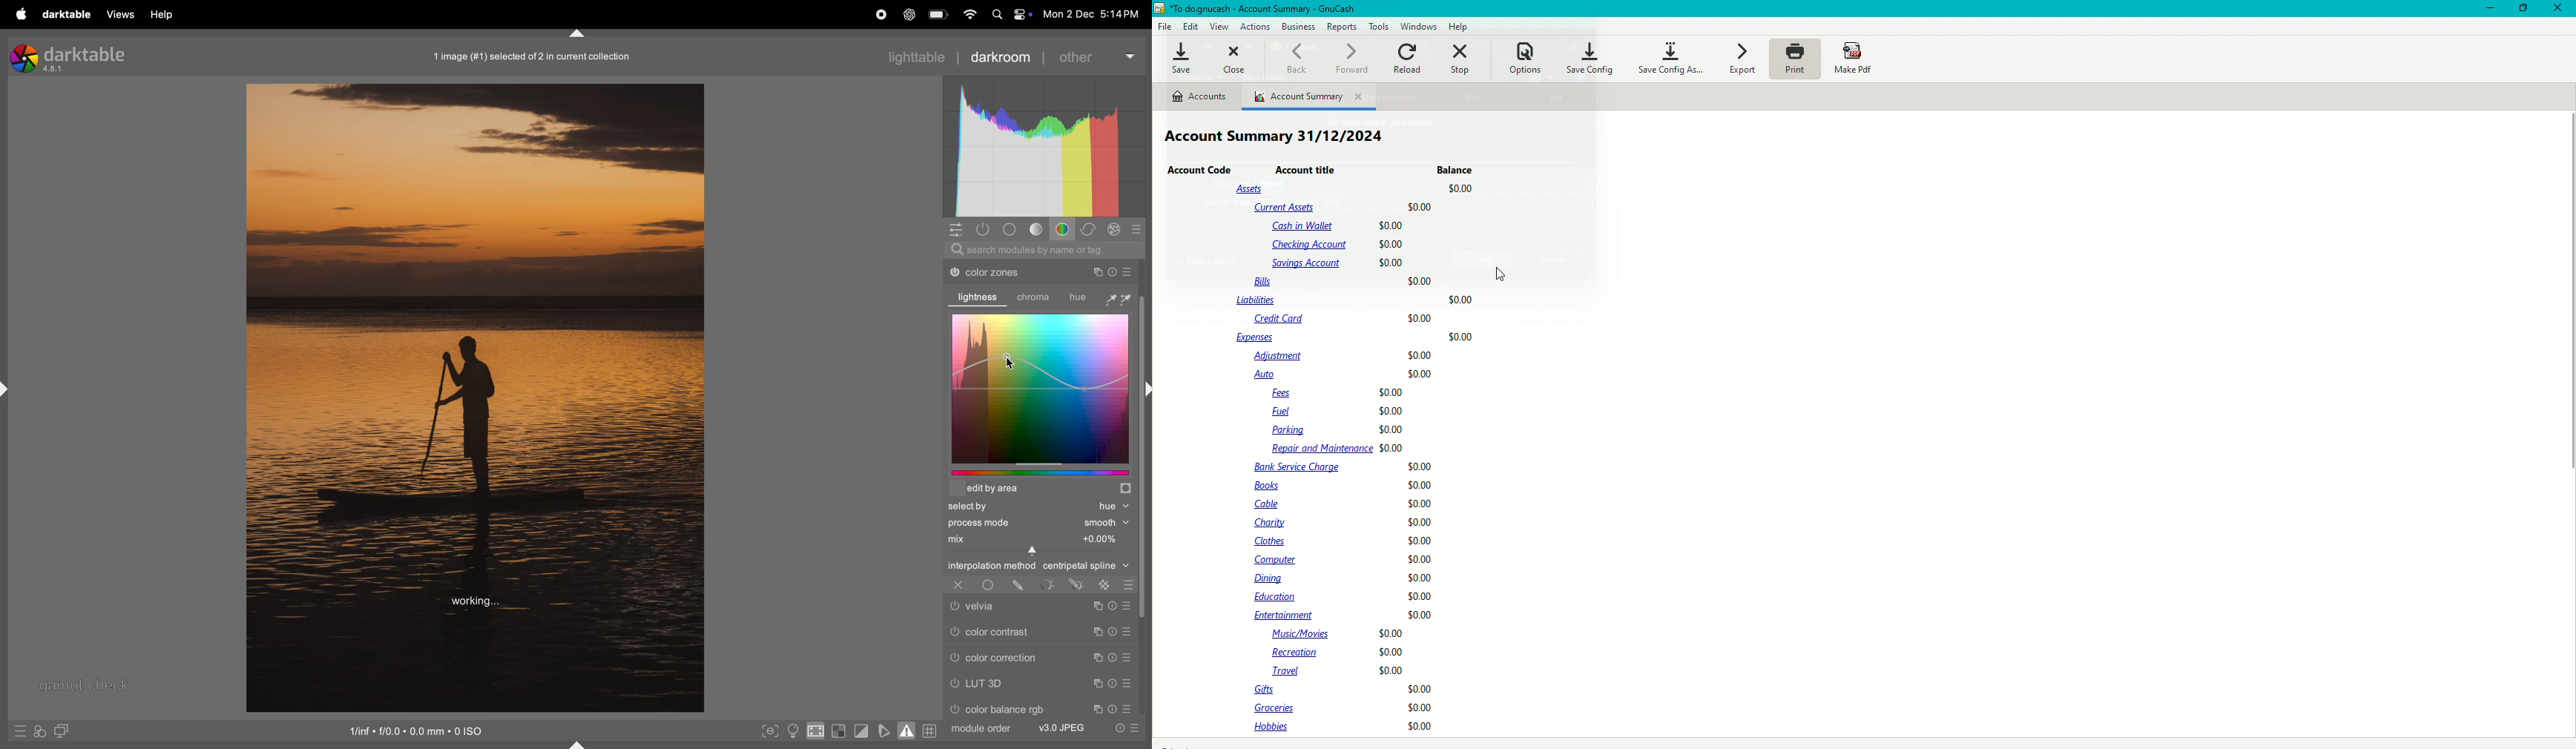  I want to click on Forward, so click(1347, 59).